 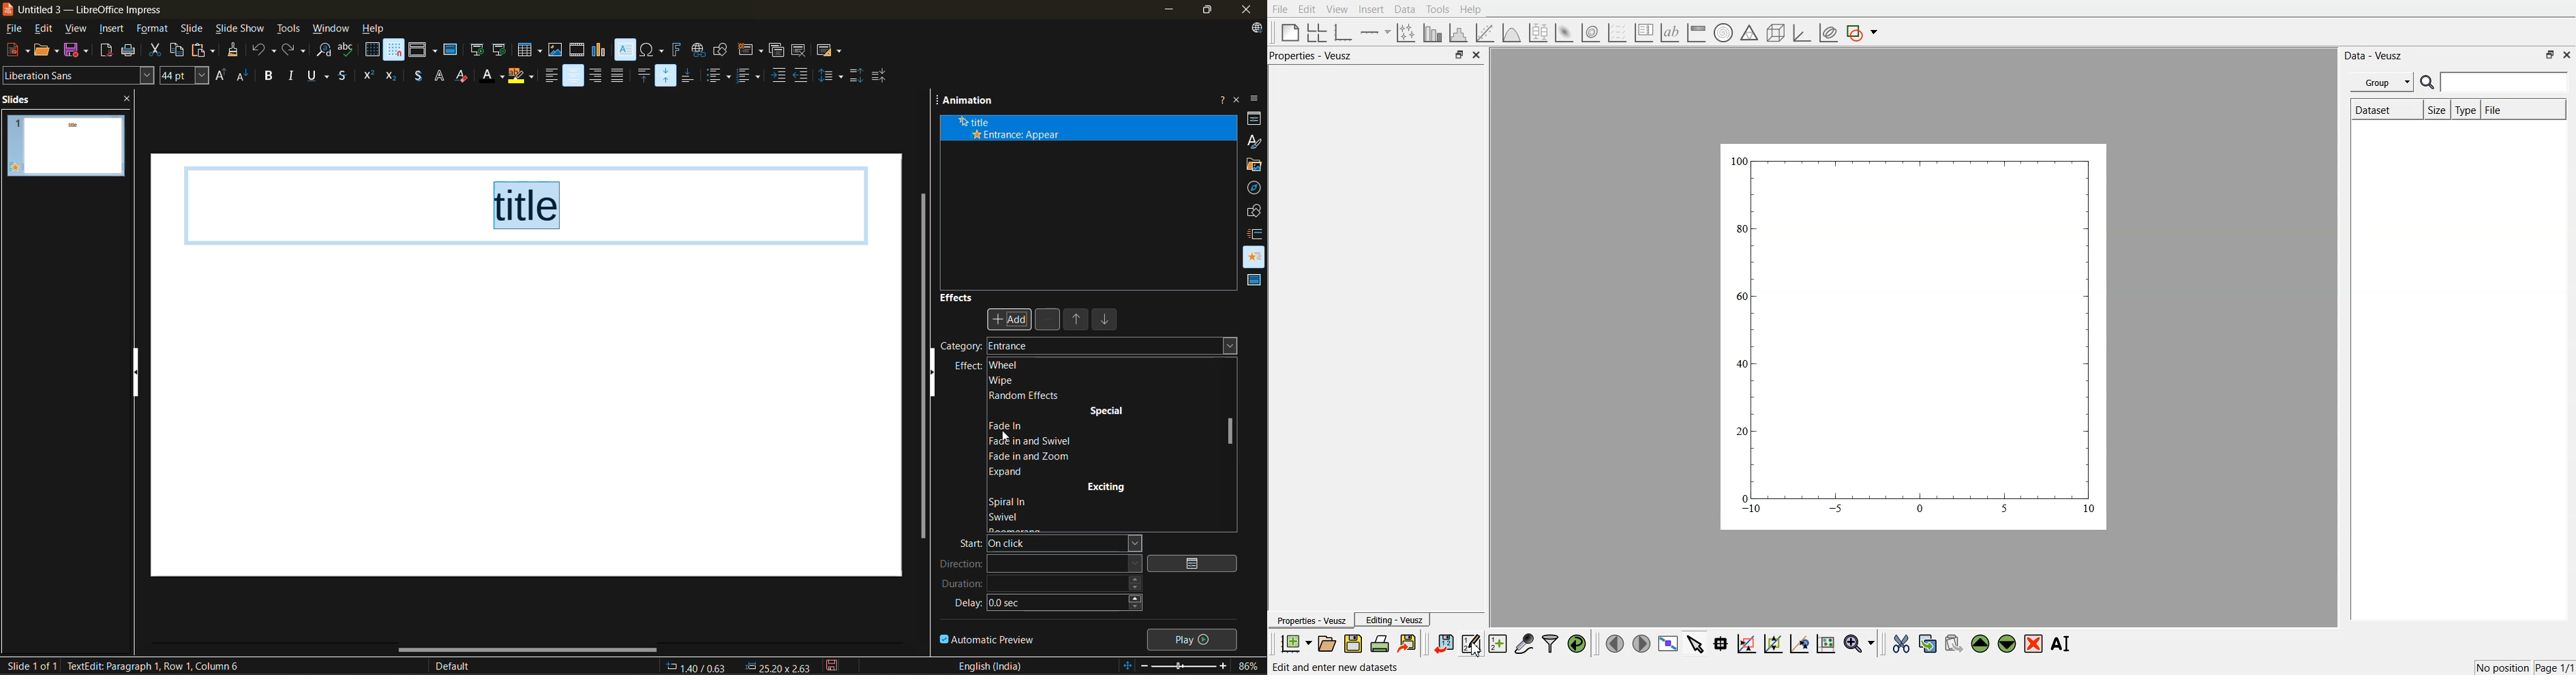 What do you see at coordinates (244, 78) in the screenshot?
I see `decrease font size` at bounding box center [244, 78].